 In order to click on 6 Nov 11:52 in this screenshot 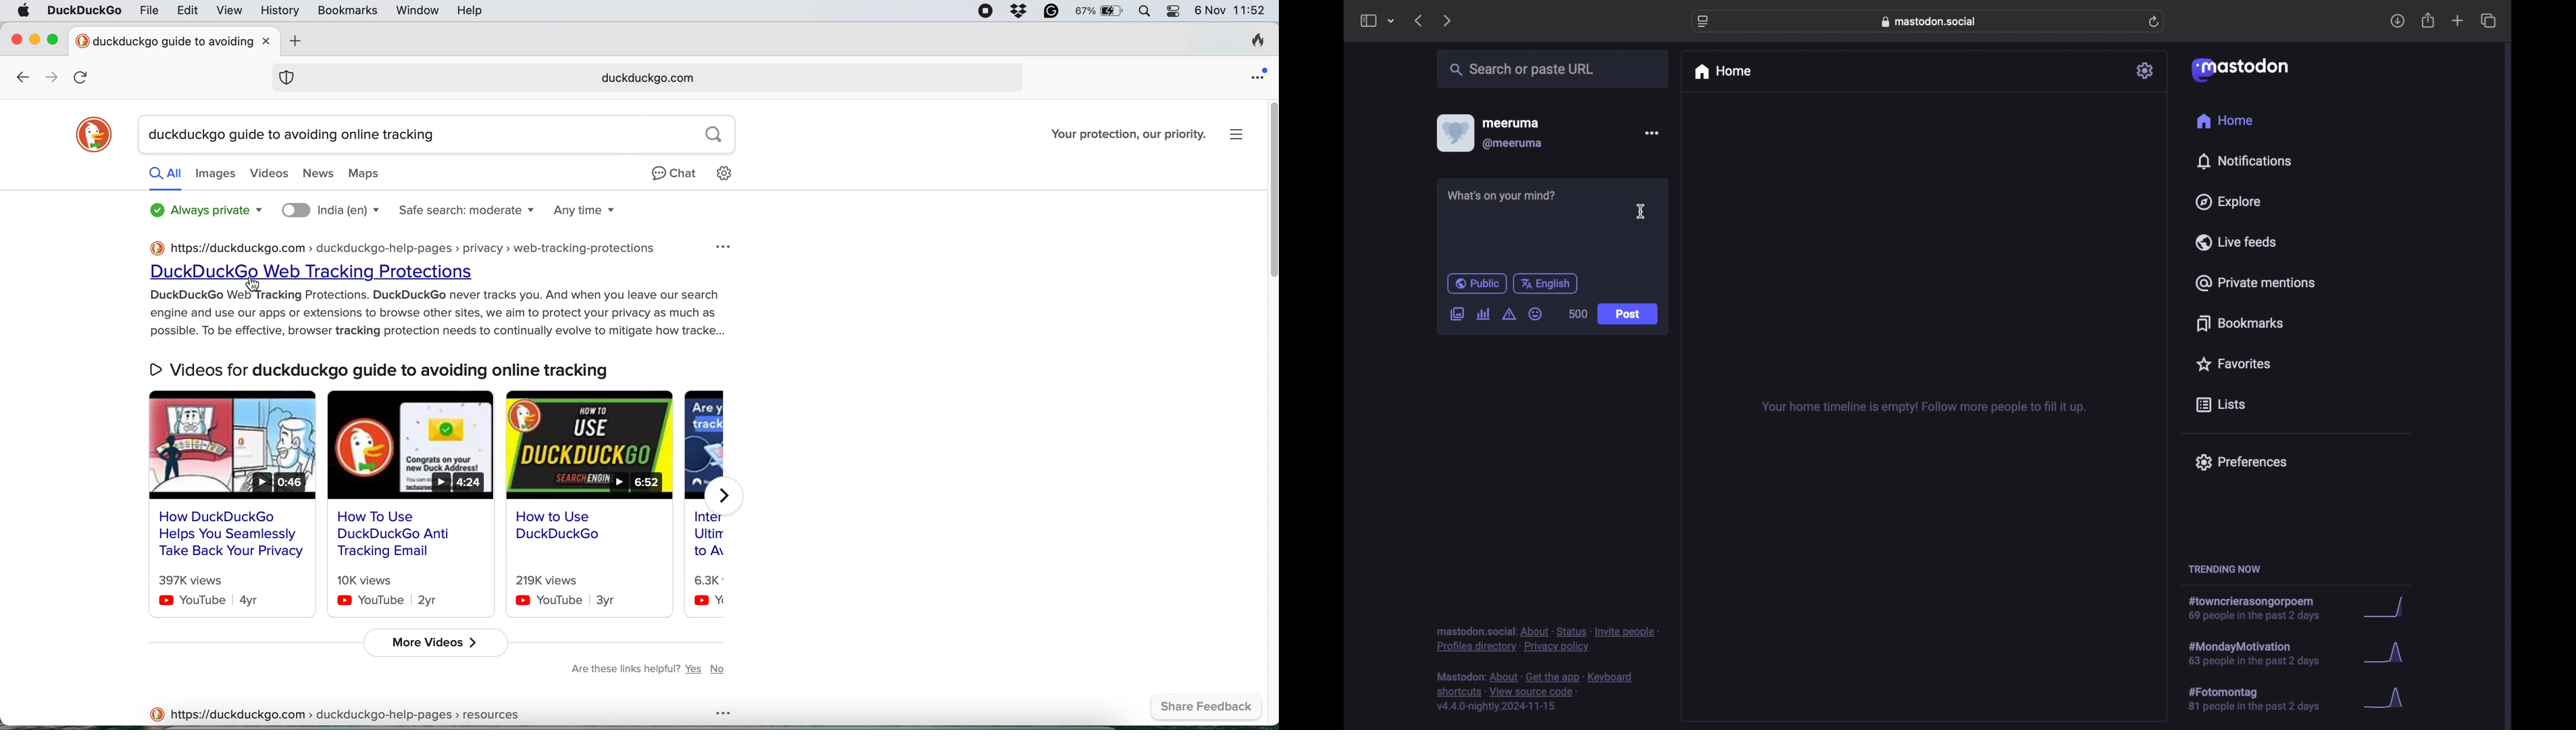, I will do `click(1233, 12)`.